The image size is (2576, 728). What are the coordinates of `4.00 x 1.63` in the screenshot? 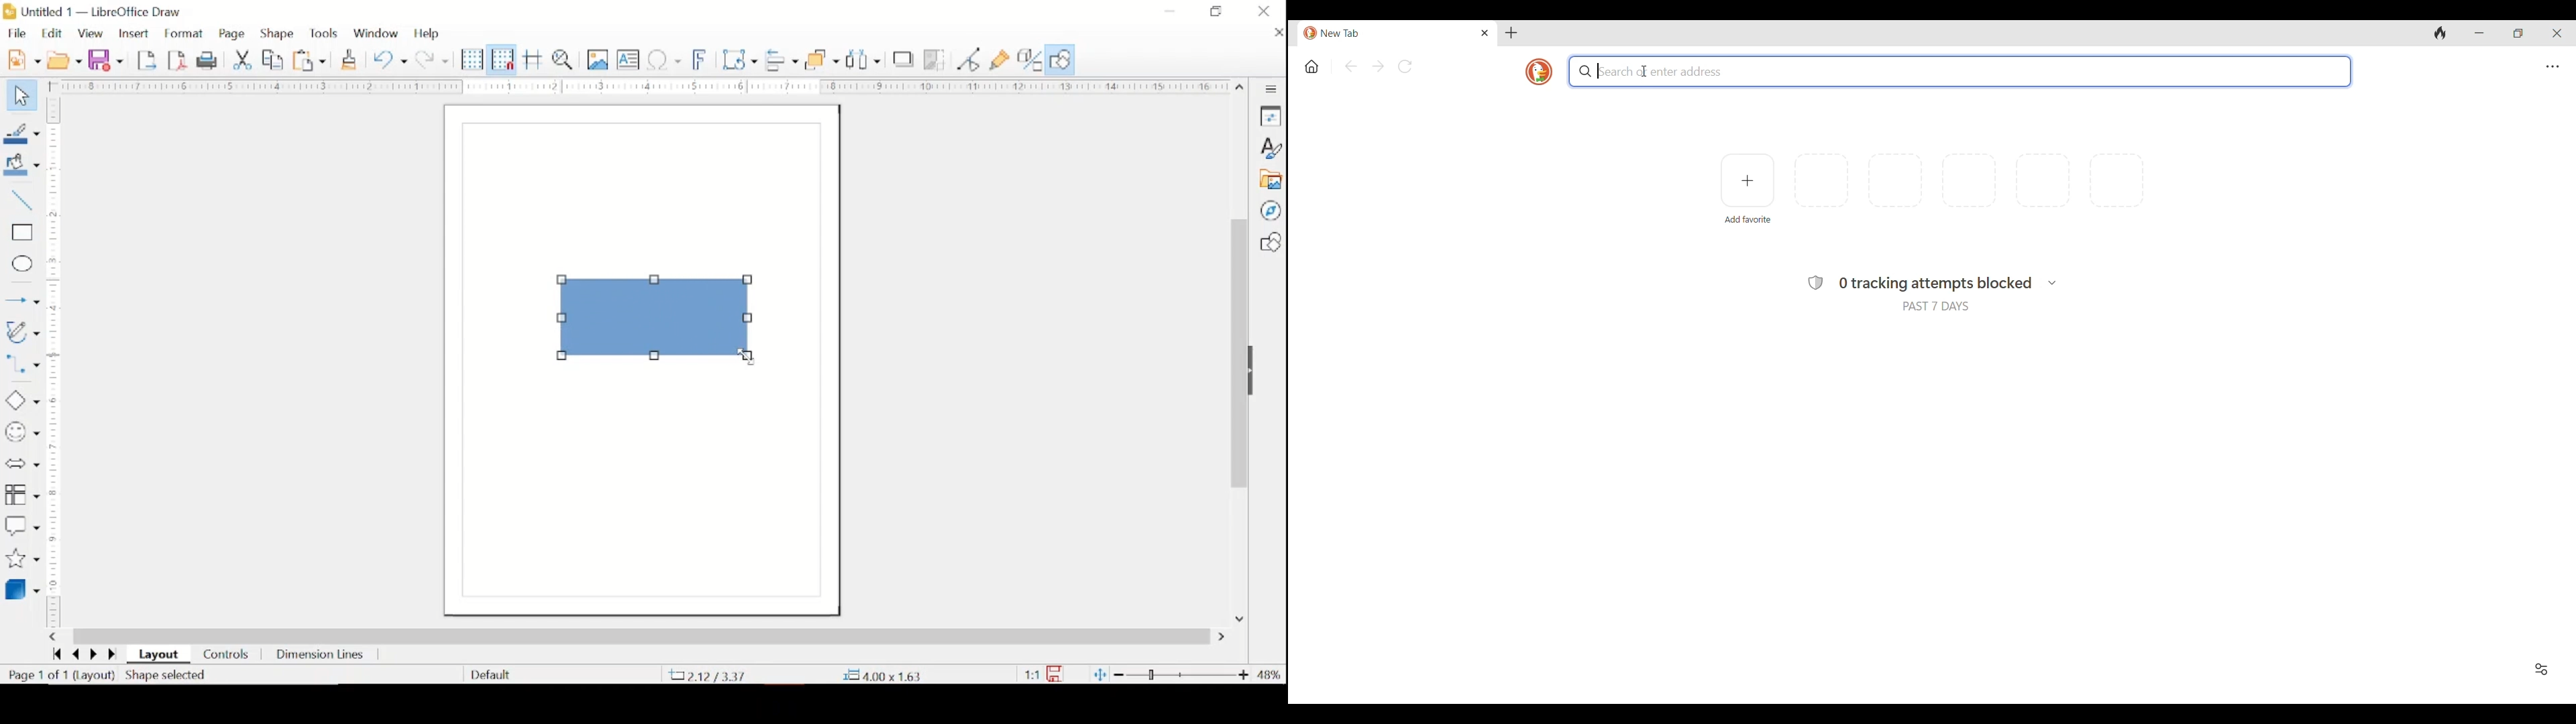 It's located at (883, 675).